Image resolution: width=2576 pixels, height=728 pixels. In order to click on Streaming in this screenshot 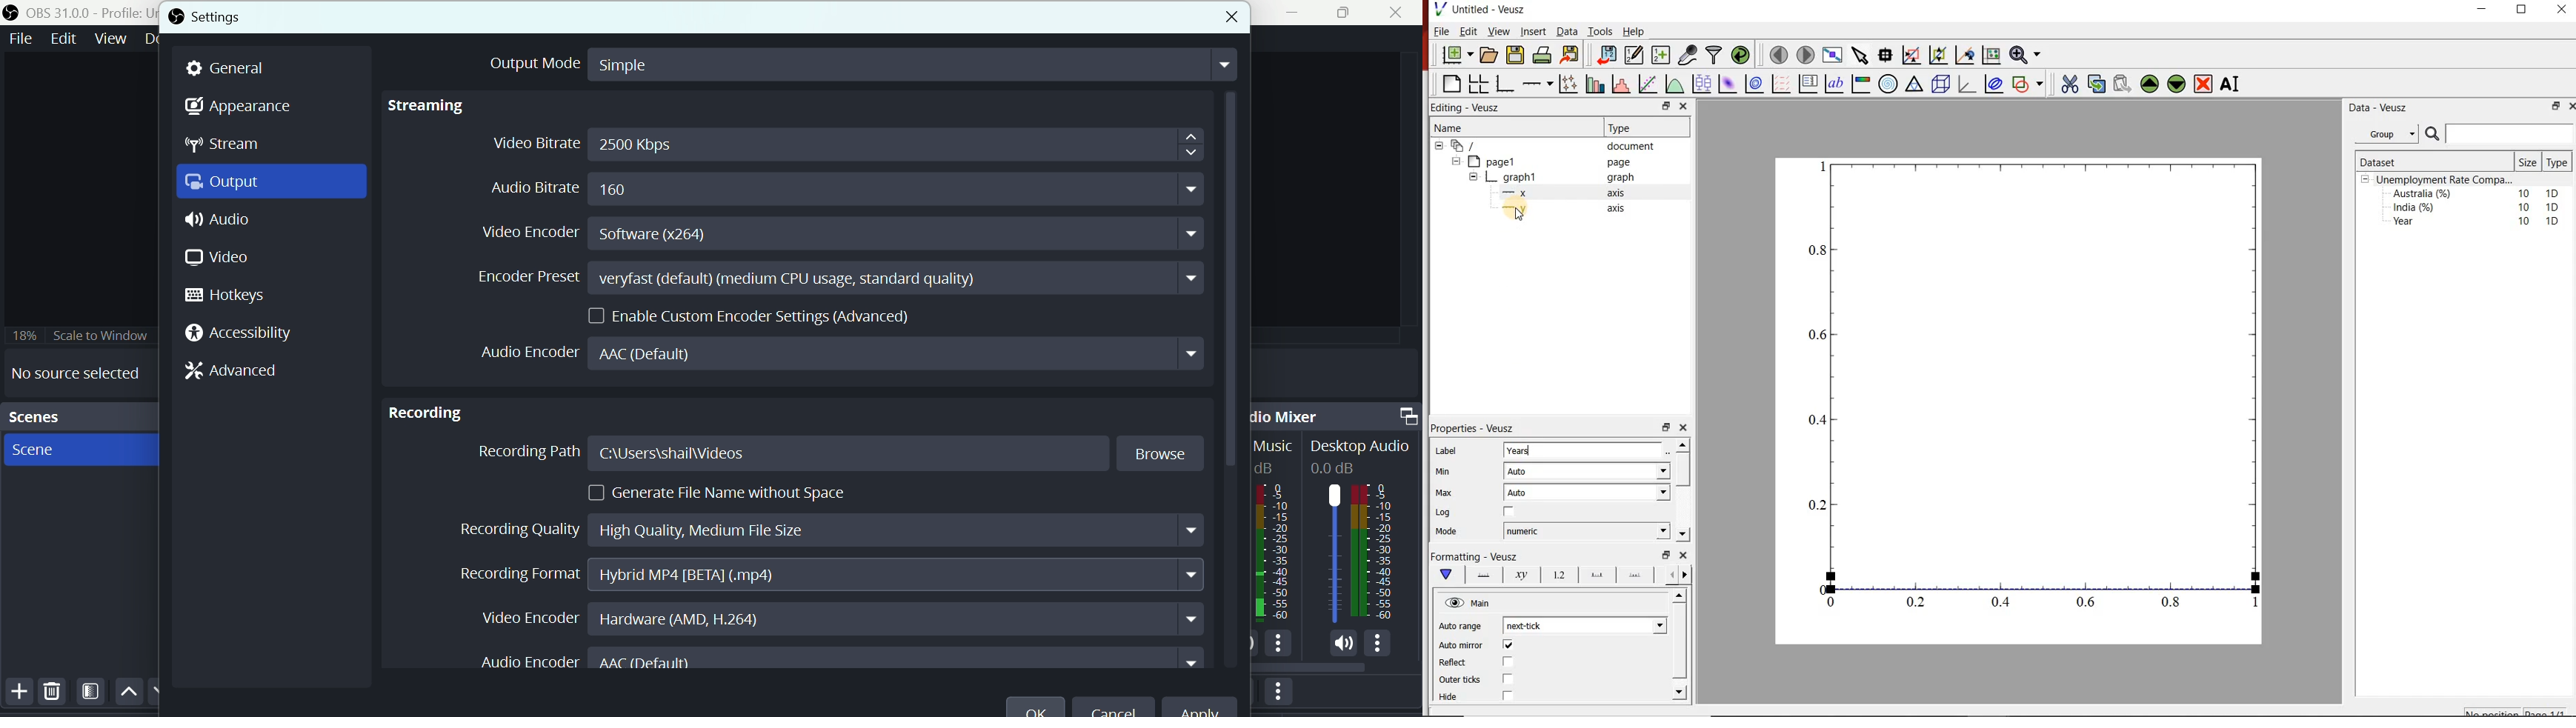, I will do `click(432, 111)`.